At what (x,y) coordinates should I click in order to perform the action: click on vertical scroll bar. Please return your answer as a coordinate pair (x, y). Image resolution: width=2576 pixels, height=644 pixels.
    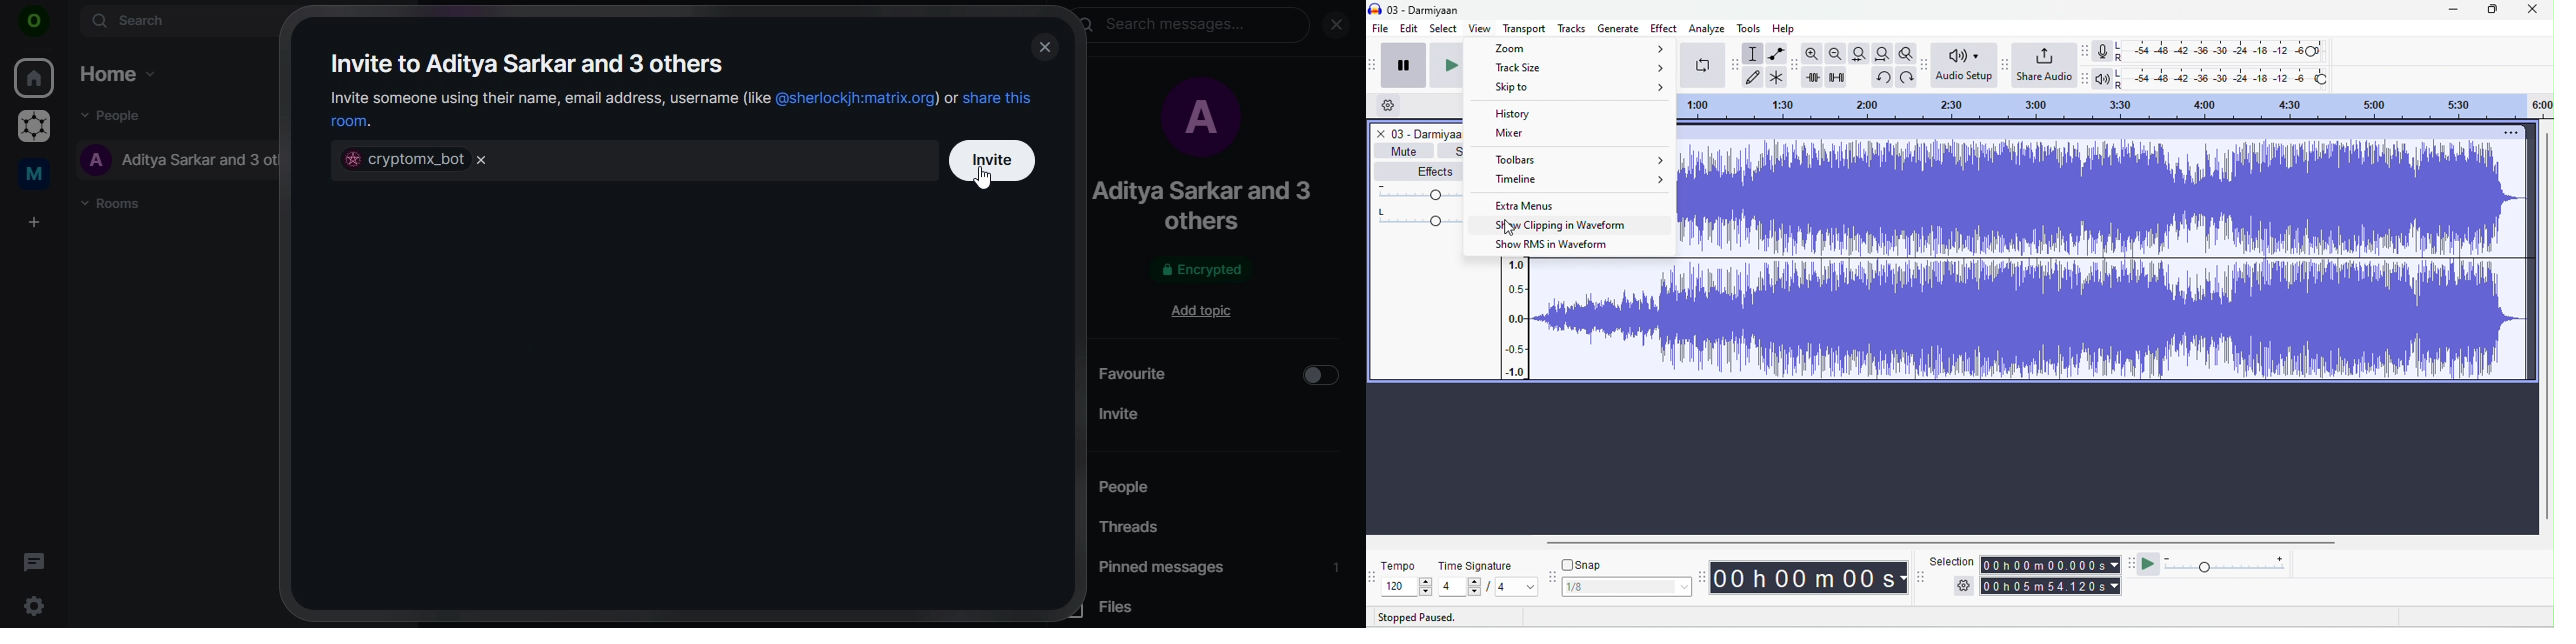
    Looking at the image, I should click on (2546, 330).